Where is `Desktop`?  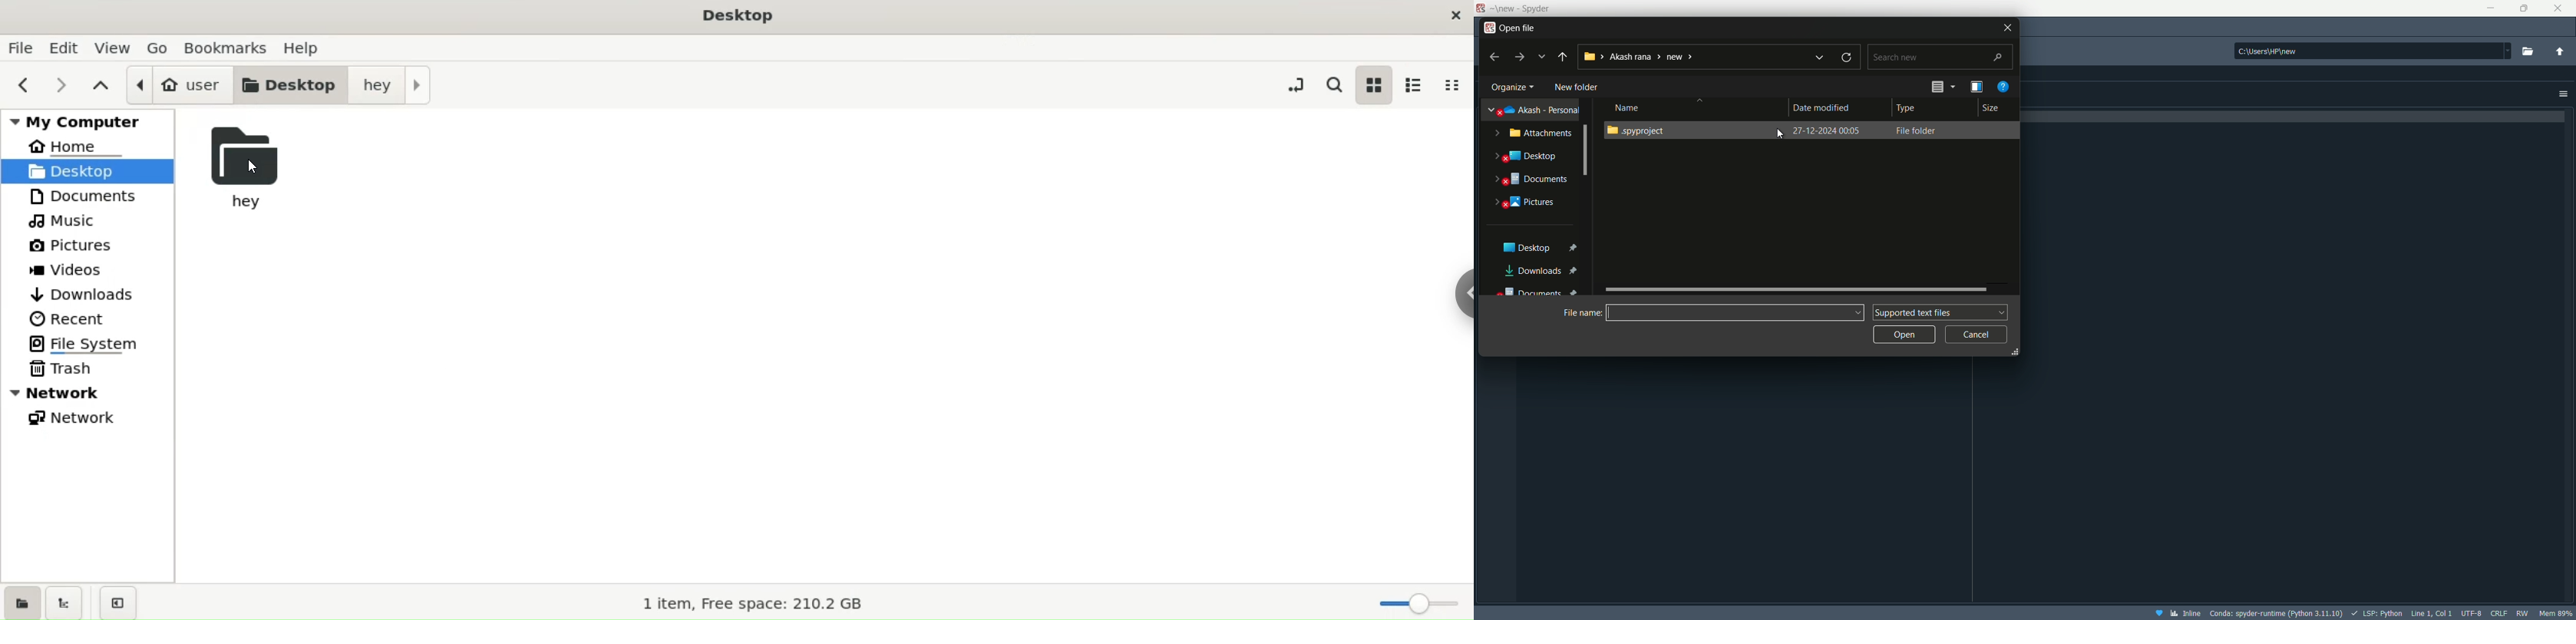 Desktop is located at coordinates (1538, 247).